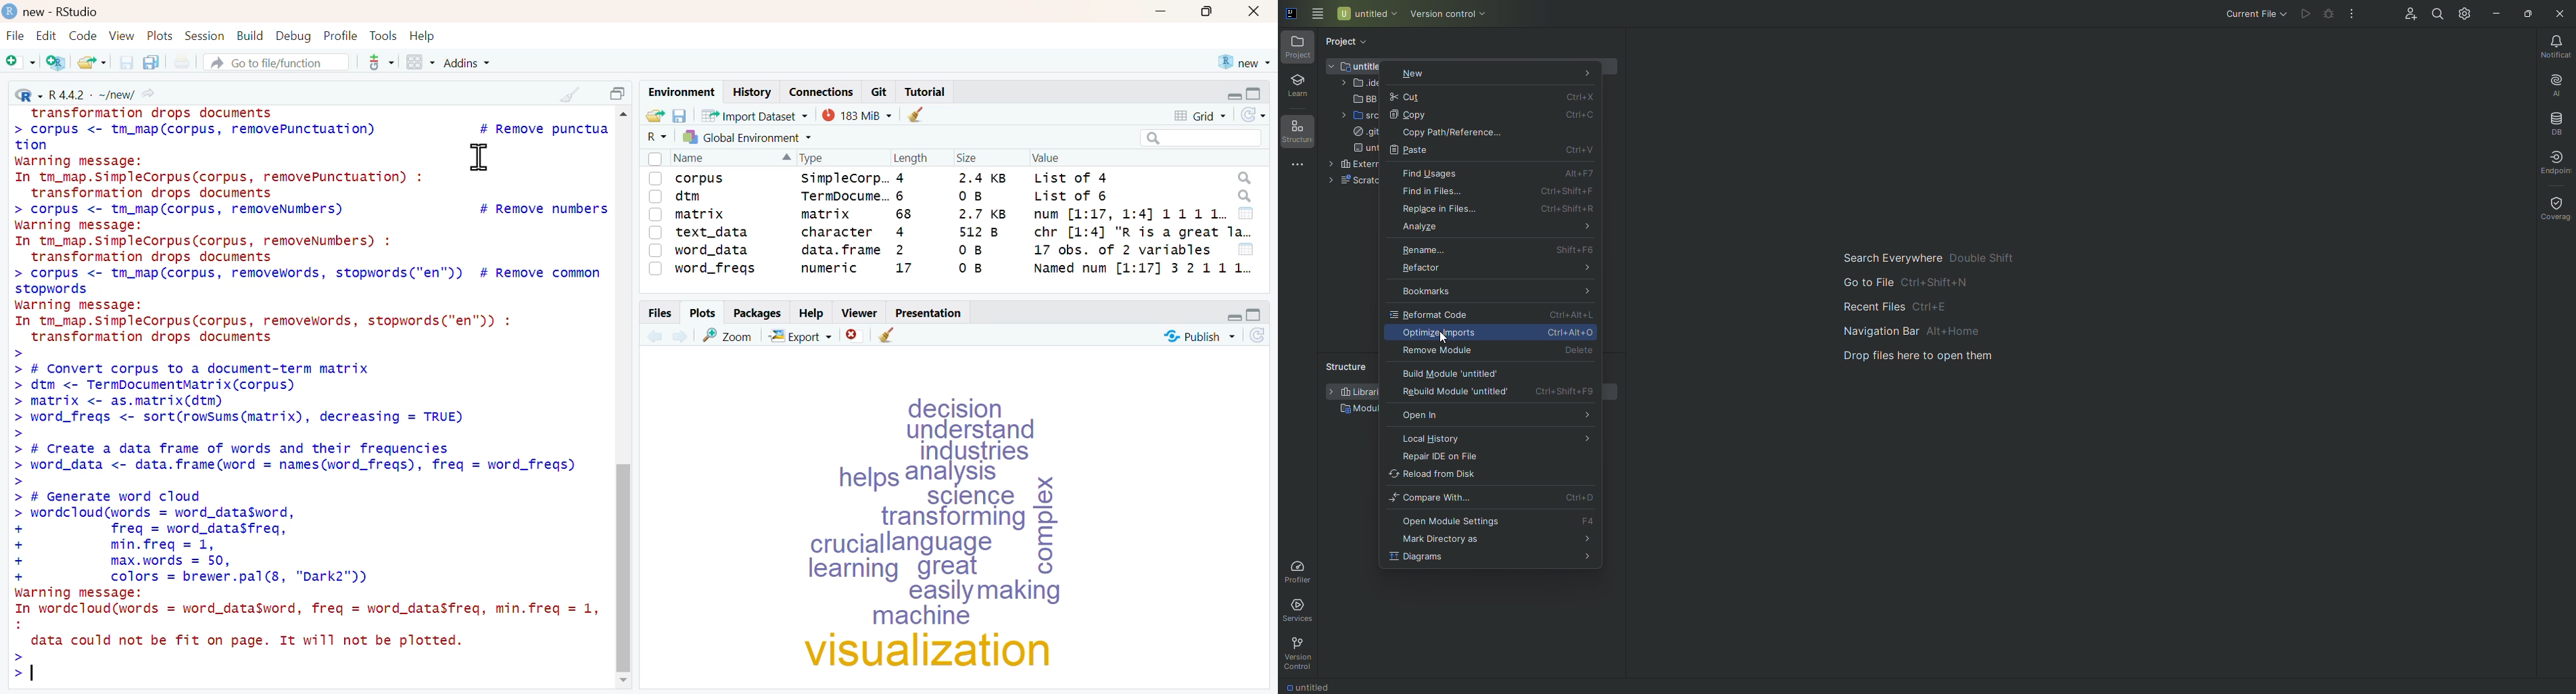 This screenshot has height=700, width=2576. Describe the element at coordinates (306, 516) in the screenshot. I see `>

> # Convert corpus to a document-term matrix

> dtm <- TermDocumentMatrix(corpus)

> matrix <- as.matrix(dtm)

> word_freqs <- sort(rowsums(matrix), decreasing = TRUE)

>

> # Create a data frame of words and their frequencies

> word_data <- data.frame(word = names(word_freqs), freq = word_freqgs)

>

> # Generate word cloud

> wordcloud(words = word_datasword,

+ freq = word_datasfreq,

+ min.freq = 1,

+ max.words = 50,

+ colors = brewer.pal(8, "Dark2"))

warning message:

In wordcloud(words = word_datasword, freq = word_data$freq, min.freq = 1,
data could not be fit on page. It will not be plotted.

>

ql` at that location.